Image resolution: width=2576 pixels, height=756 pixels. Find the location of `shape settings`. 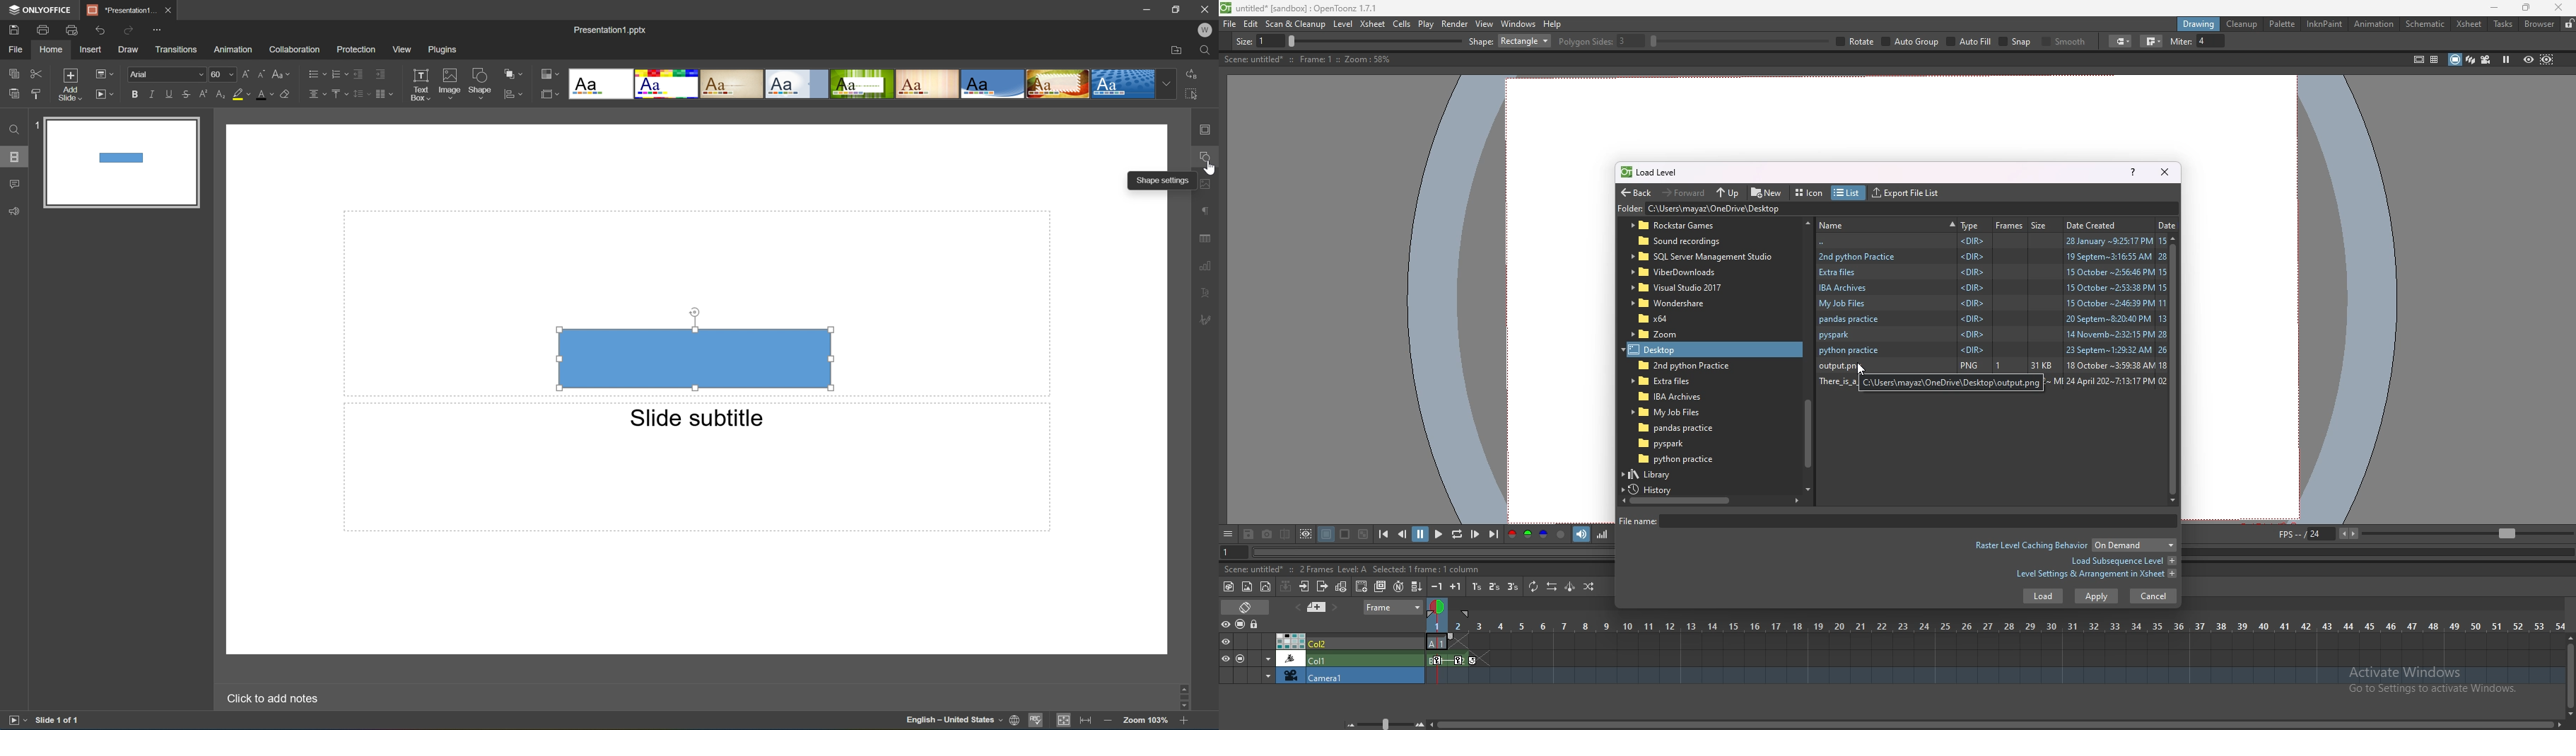

shape settings is located at coordinates (1206, 160).